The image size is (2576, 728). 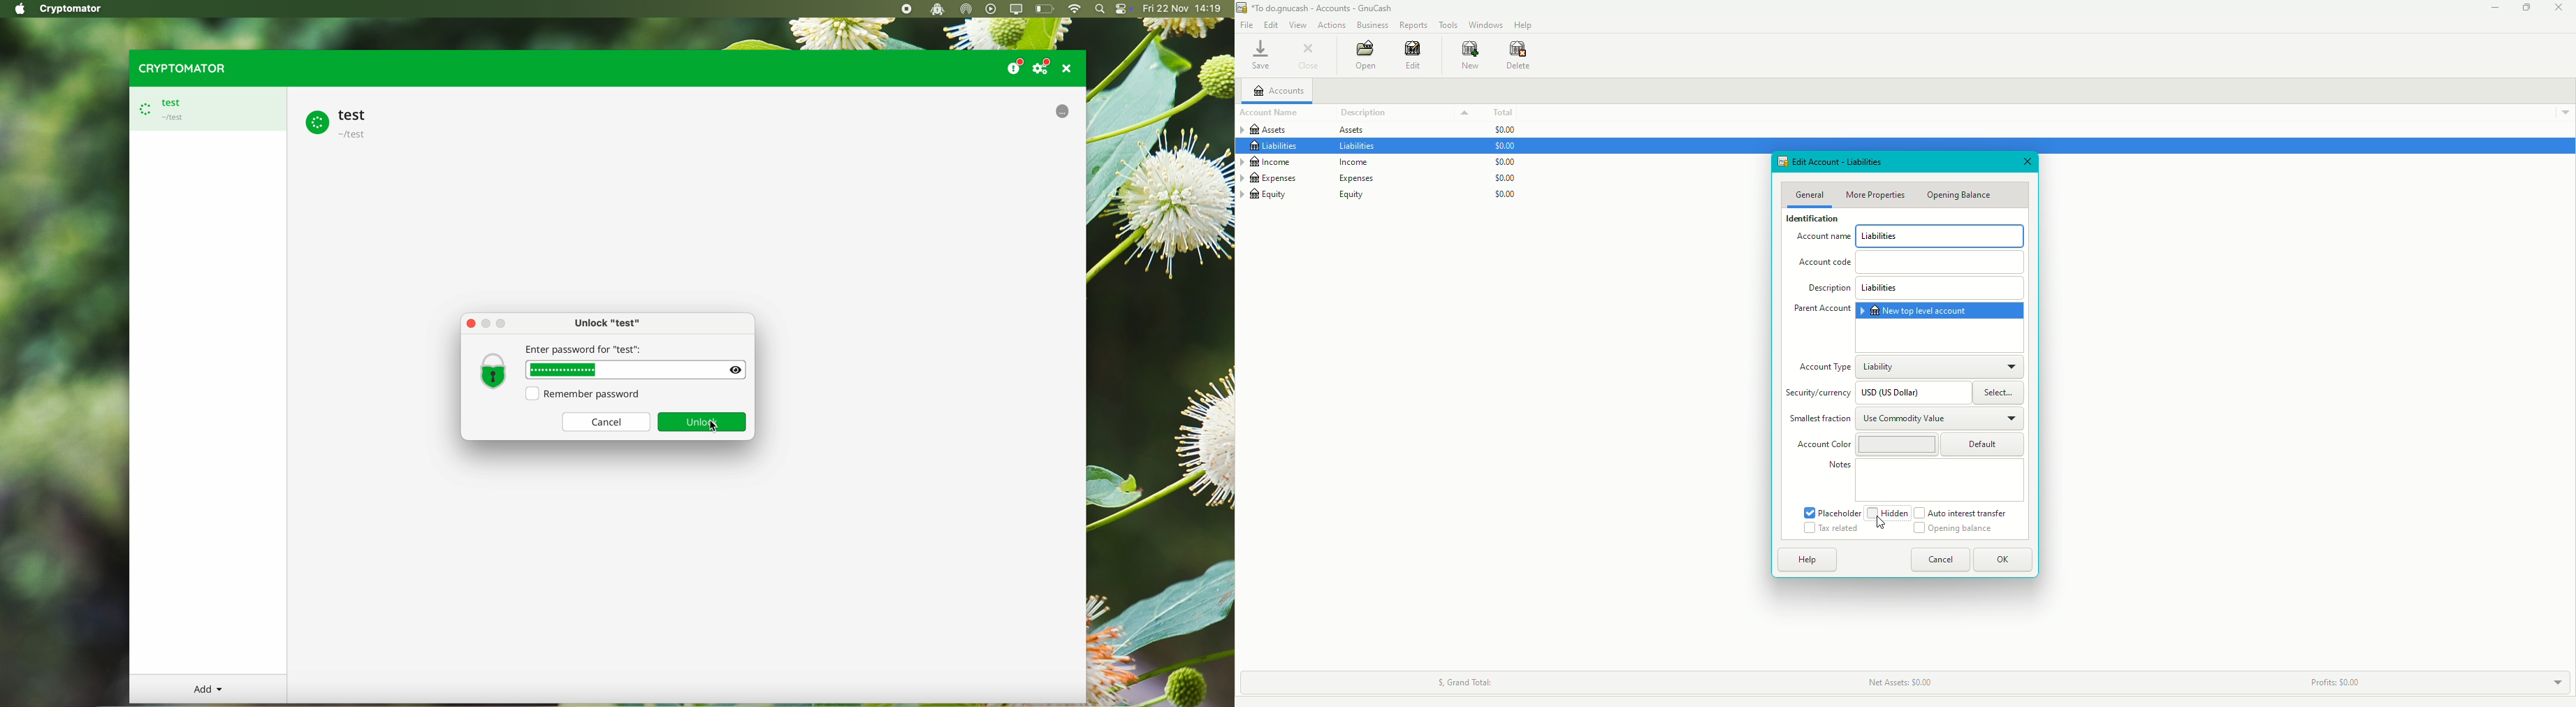 What do you see at coordinates (1269, 24) in the screenshot?
I see `Edit` at bounding box center [1269, 24].